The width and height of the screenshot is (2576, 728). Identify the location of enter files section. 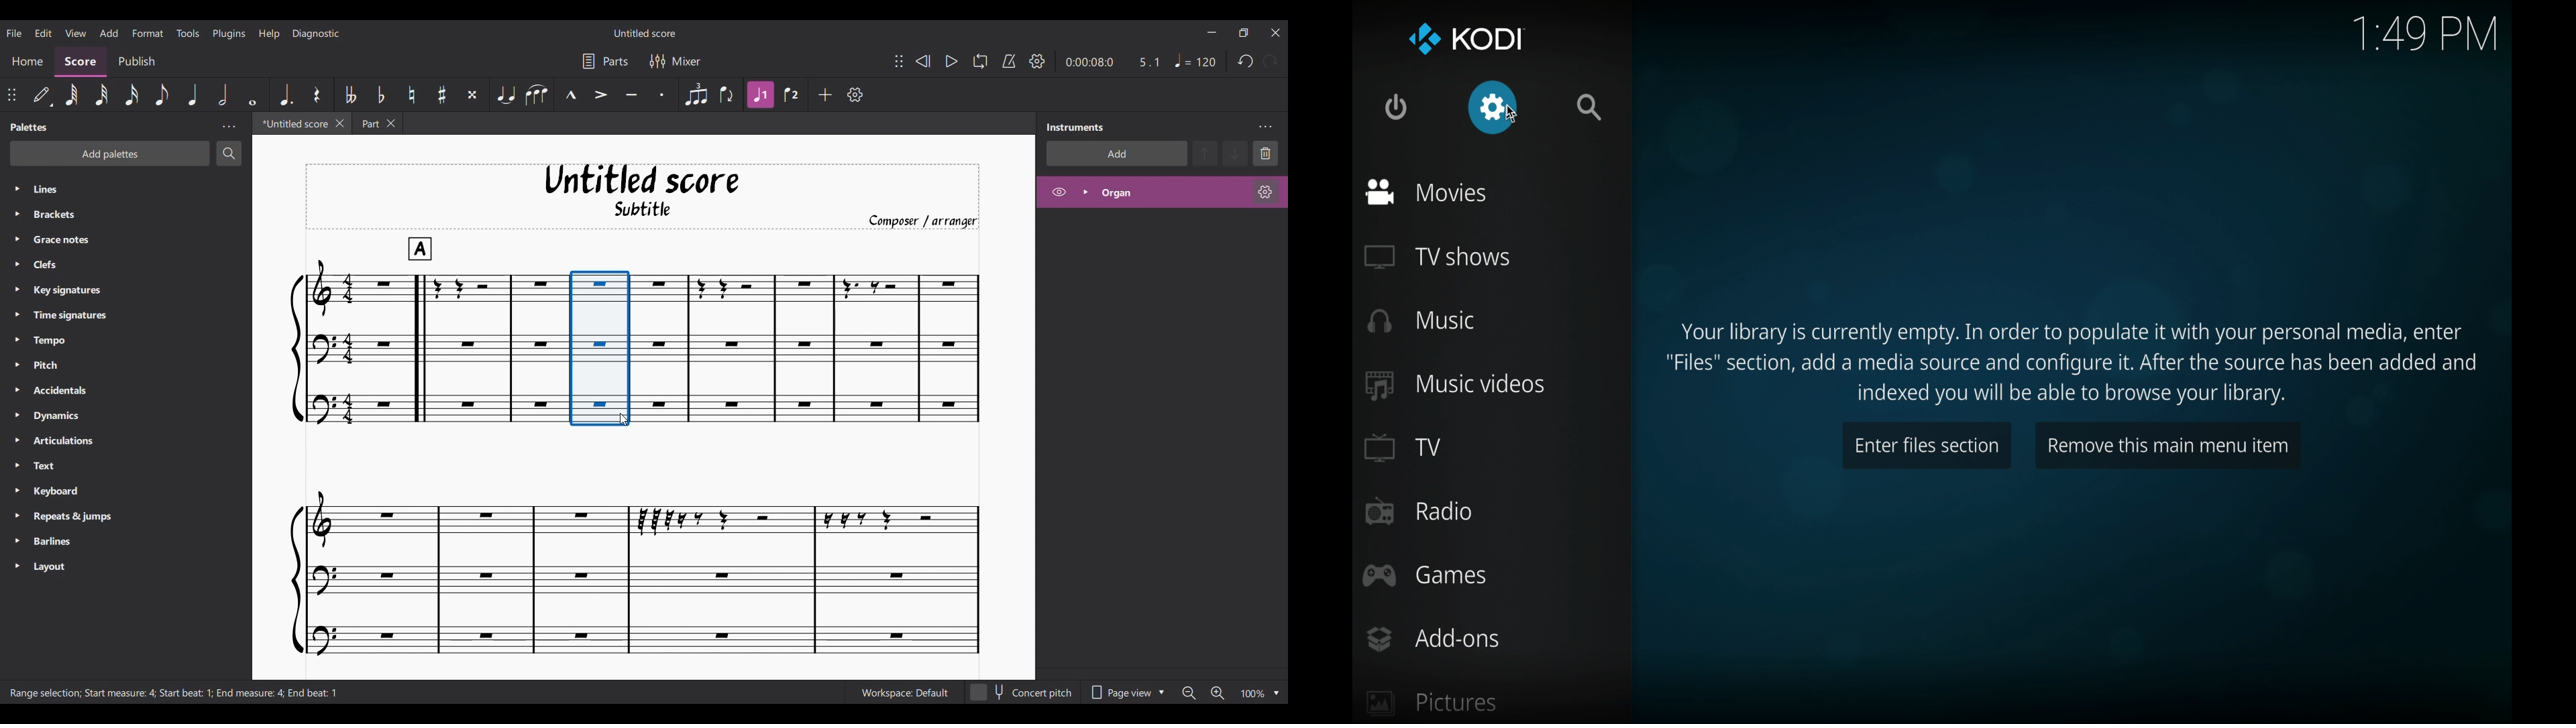
(1927, 446).